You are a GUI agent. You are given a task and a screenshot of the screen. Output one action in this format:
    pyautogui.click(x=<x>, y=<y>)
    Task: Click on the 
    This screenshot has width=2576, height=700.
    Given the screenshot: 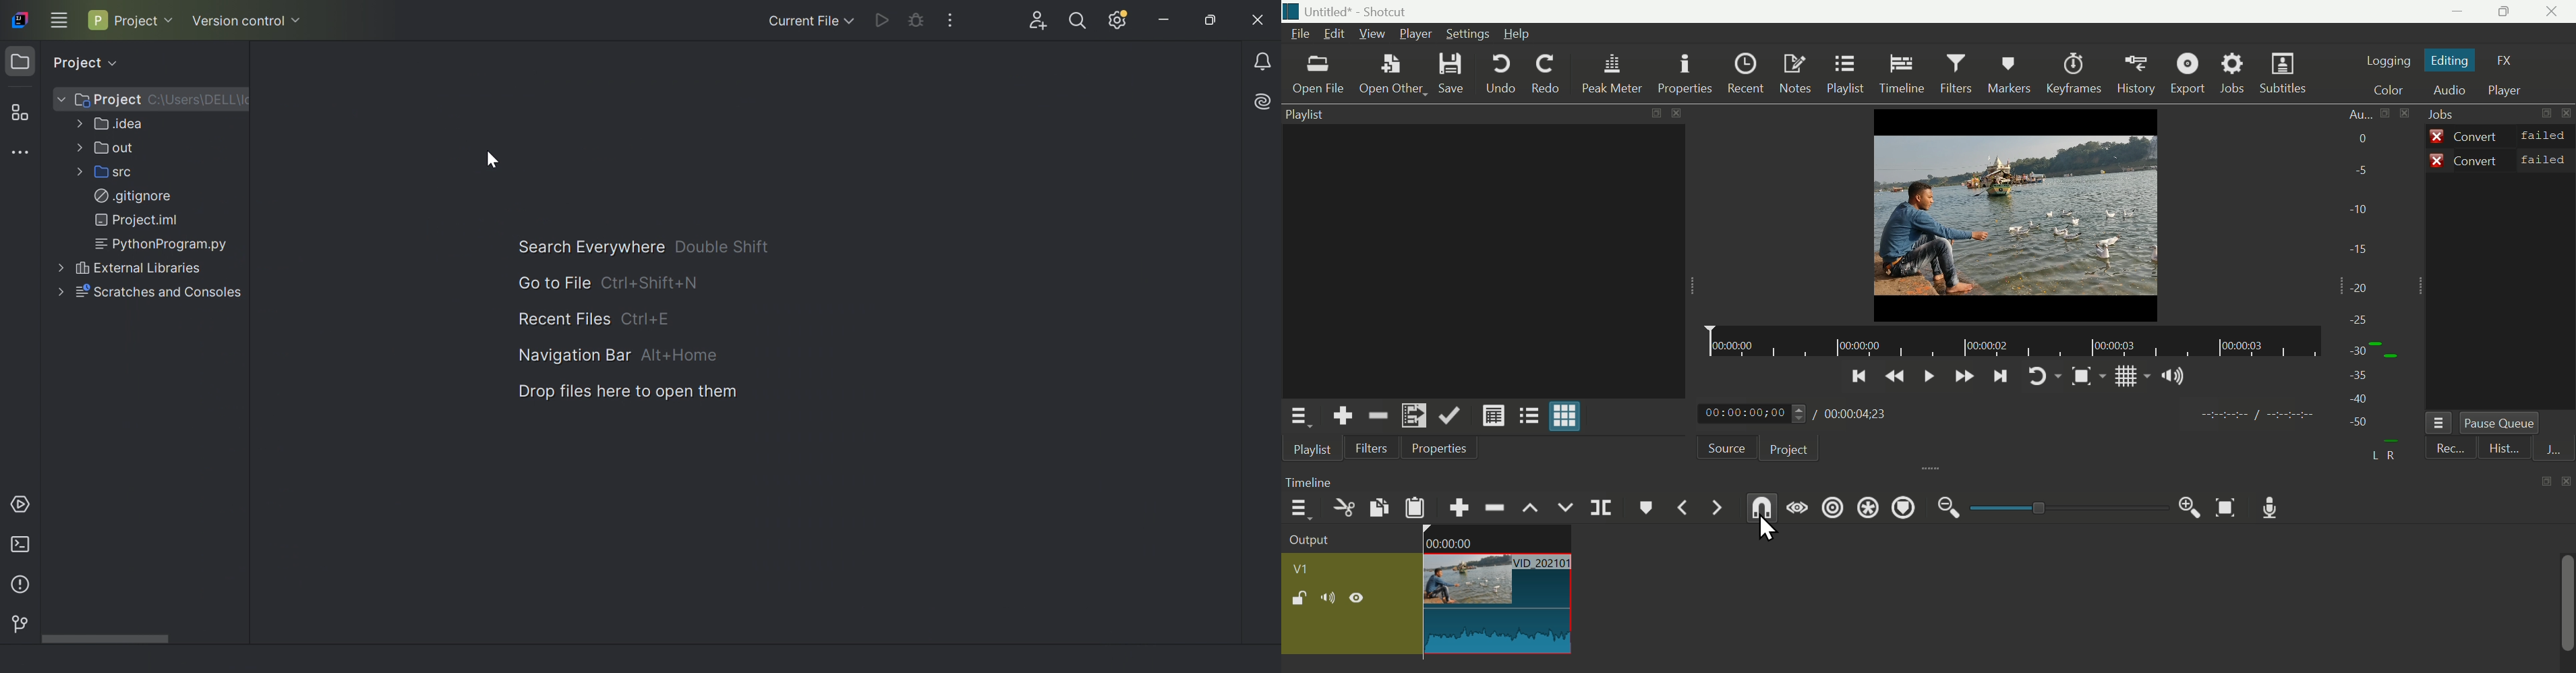 What is the action you would take?
    pyautogui.click(x=1421, y=32)
    